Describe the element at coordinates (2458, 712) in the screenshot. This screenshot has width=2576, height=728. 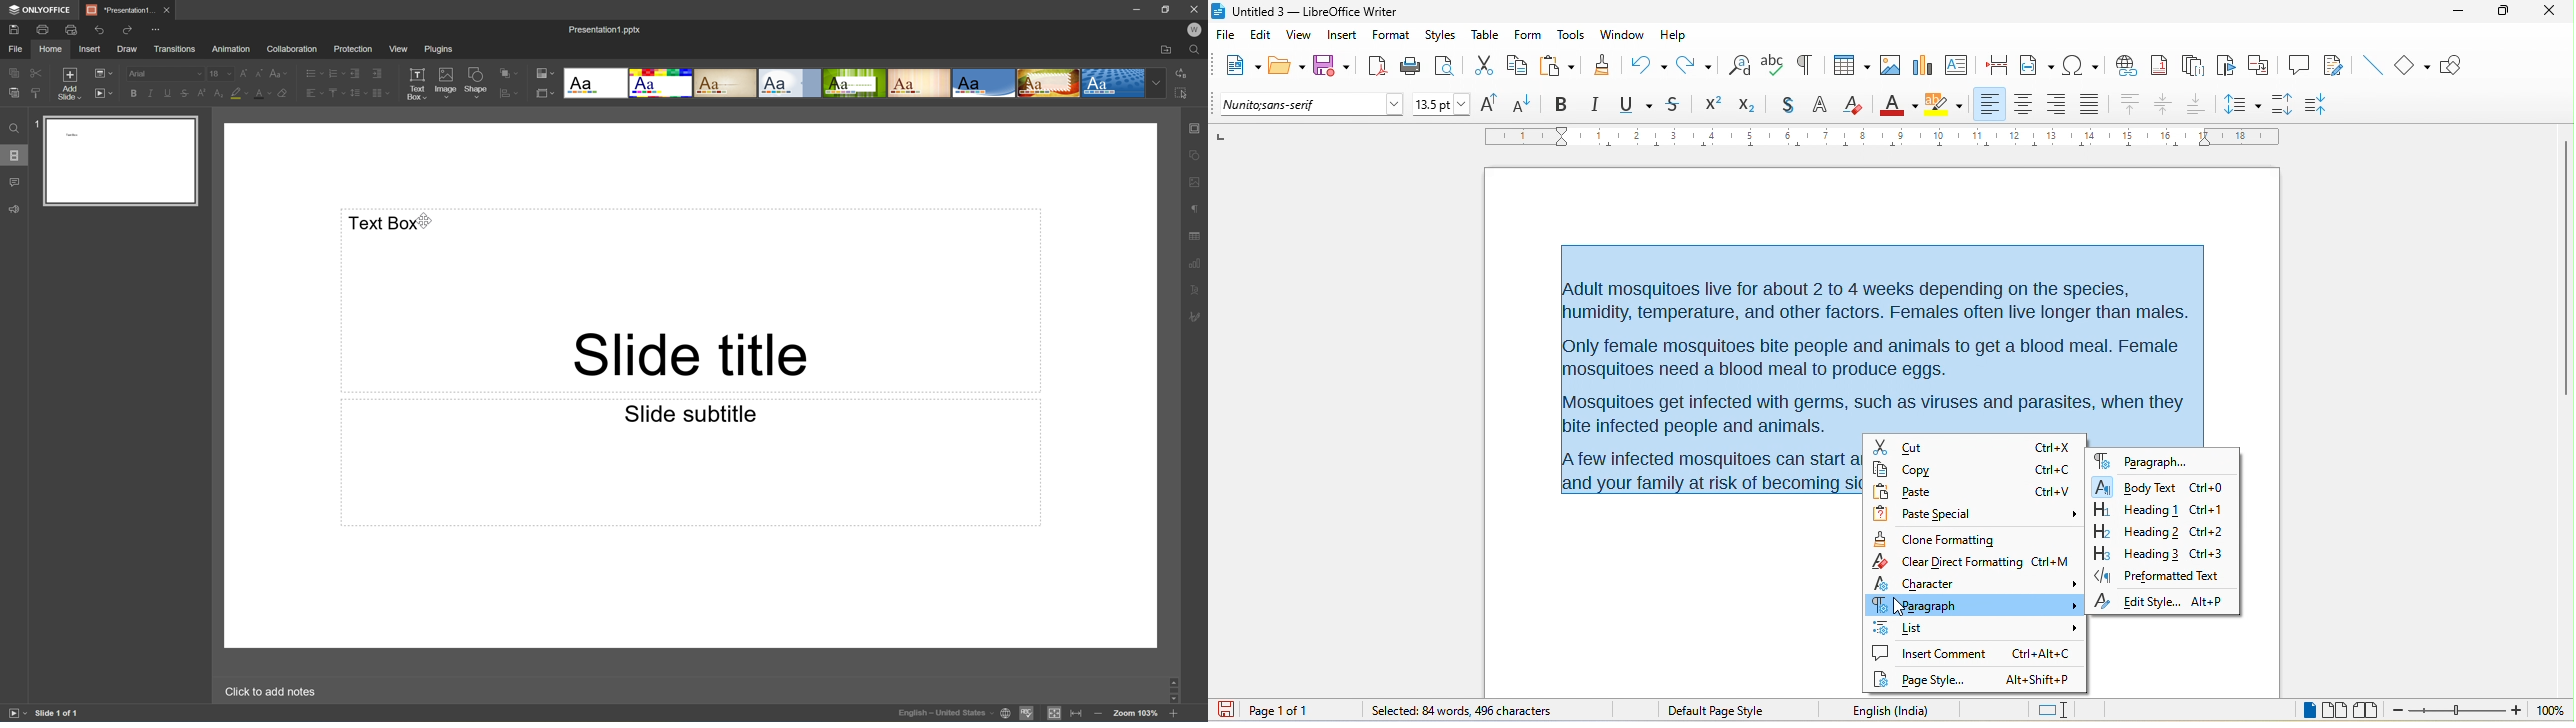
I see `zoom` at that location.